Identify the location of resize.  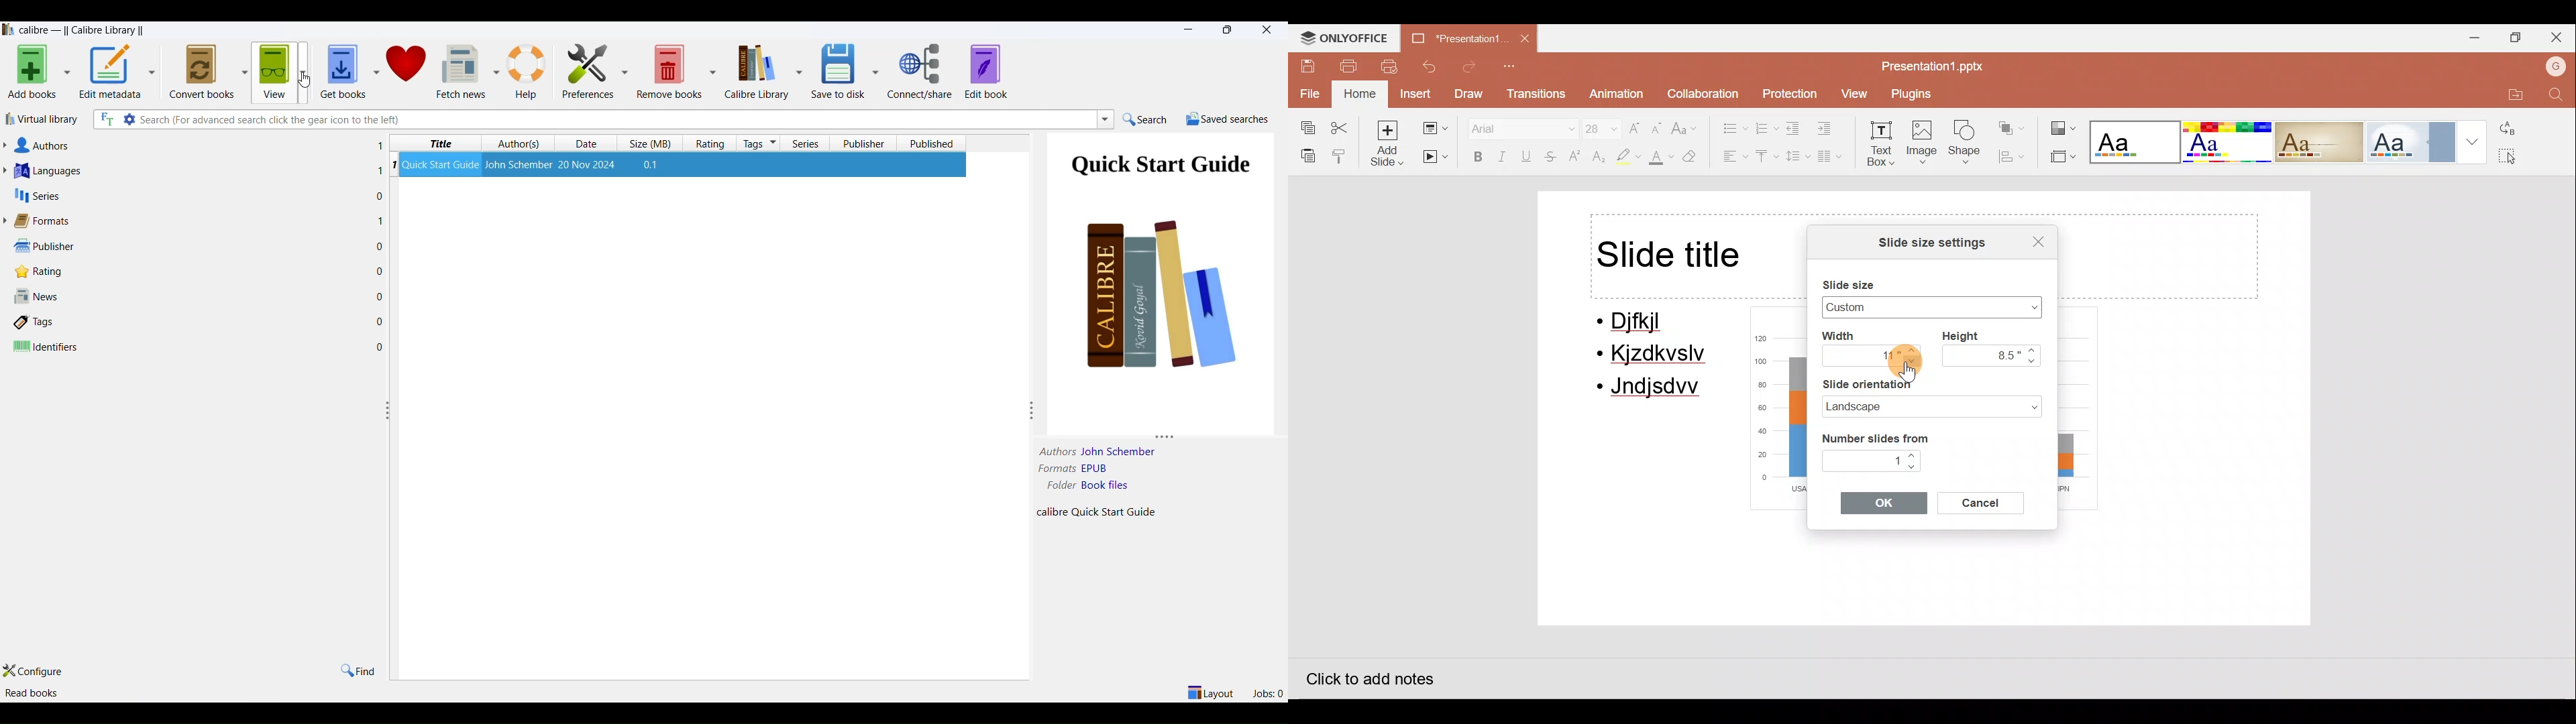
(389, 410).